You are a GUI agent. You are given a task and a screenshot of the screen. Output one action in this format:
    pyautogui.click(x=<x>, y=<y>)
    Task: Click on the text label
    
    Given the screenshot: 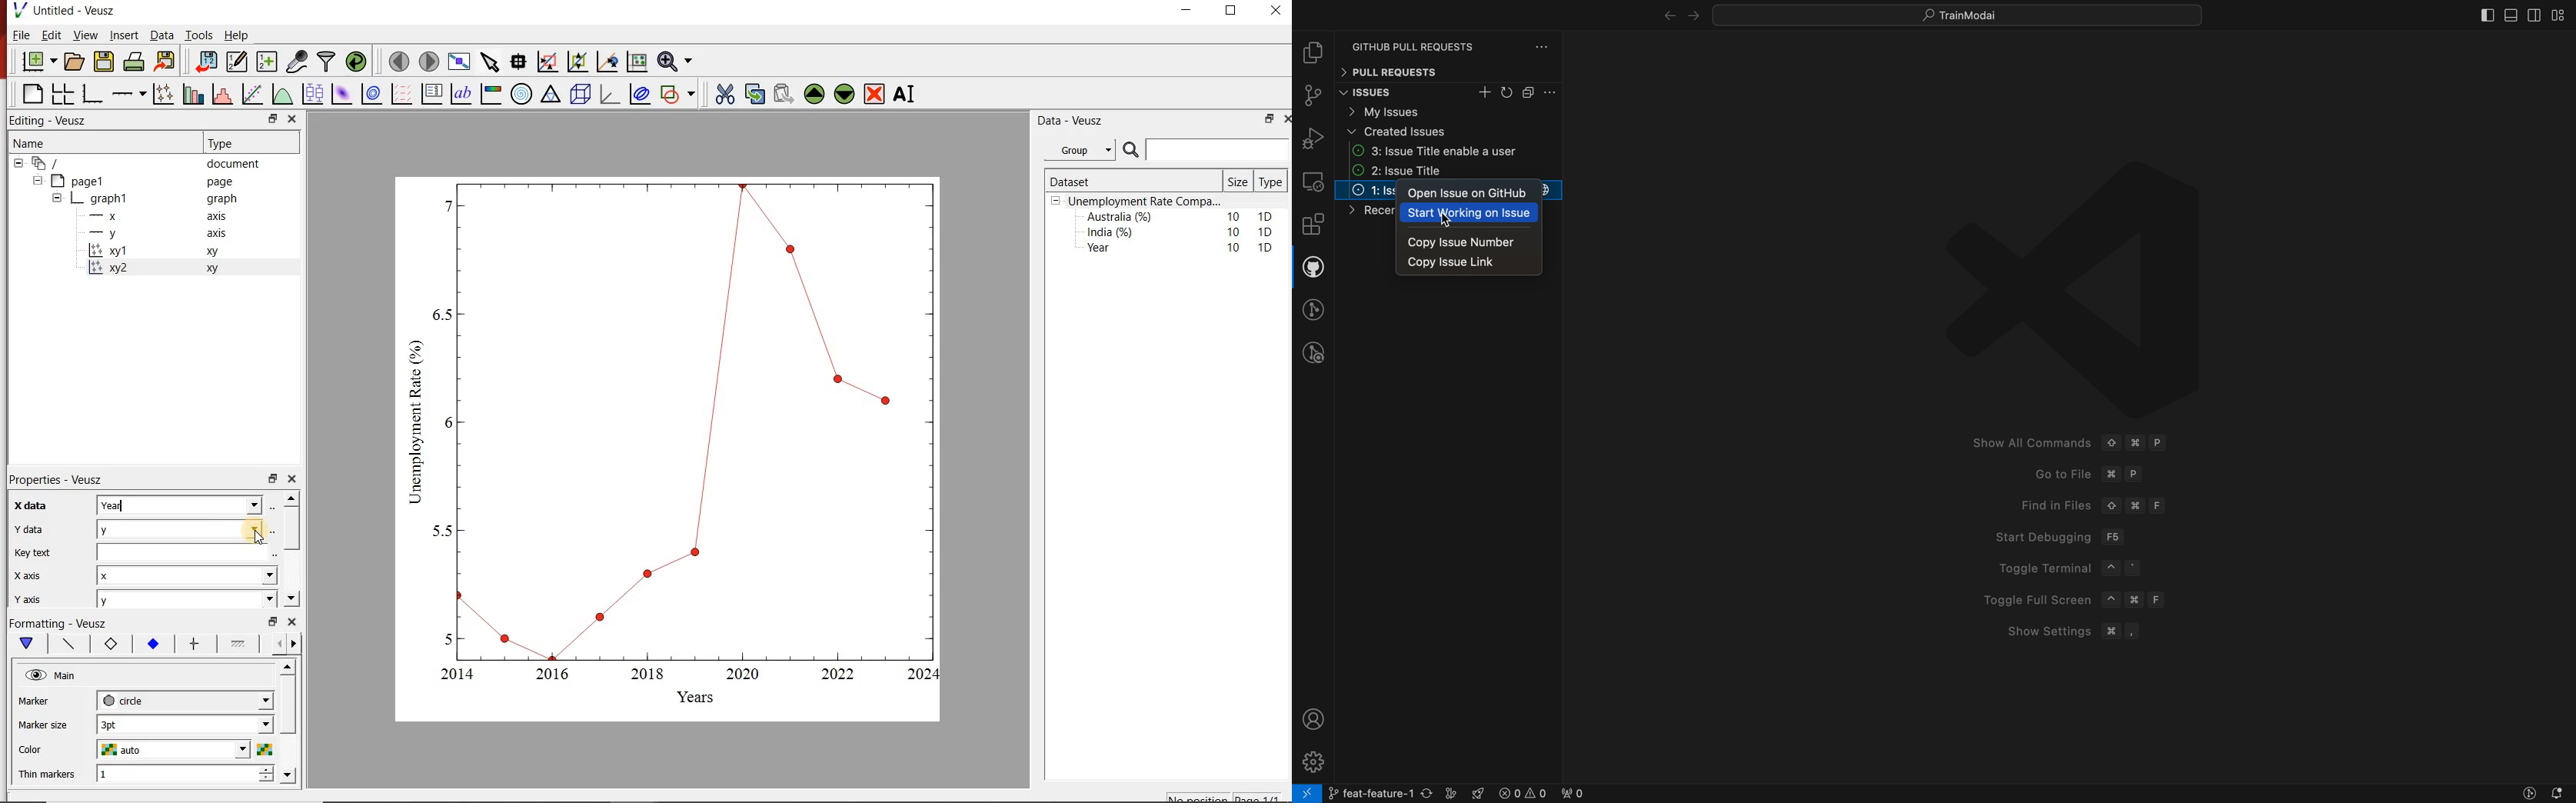 What is the action you would take?
    pyautogui.click(x=461, y=94)
    